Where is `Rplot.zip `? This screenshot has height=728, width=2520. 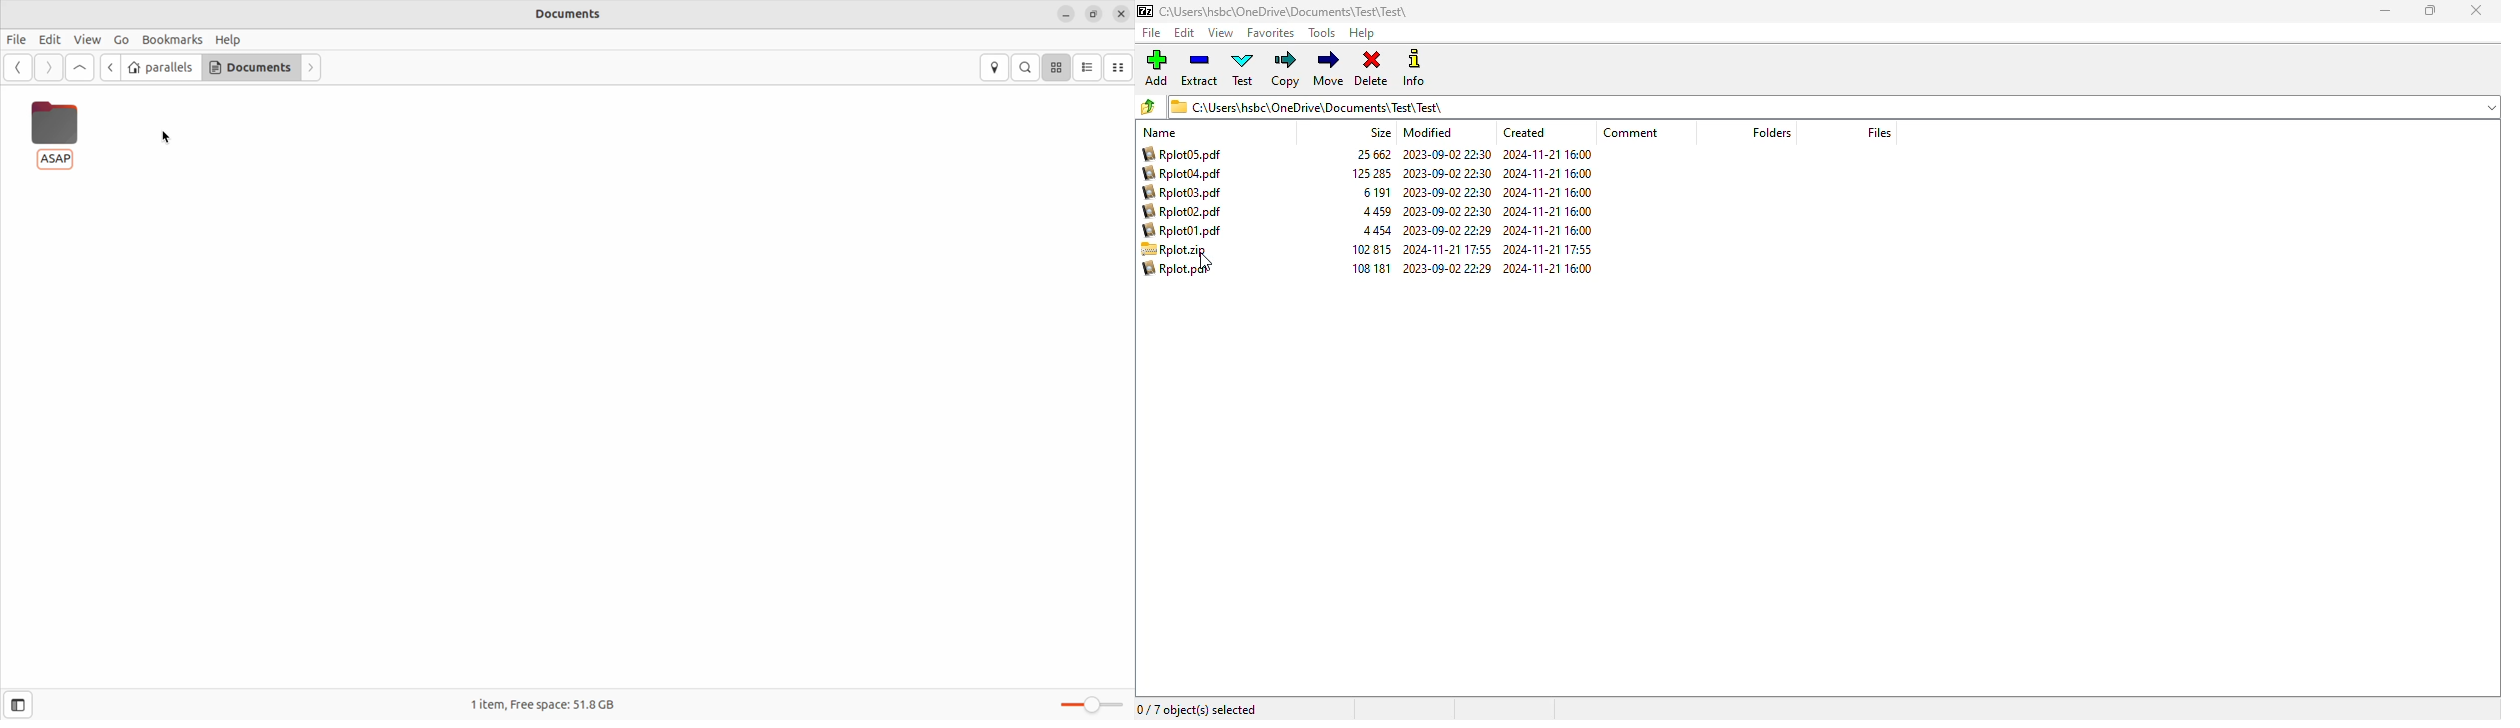 Rplot.zip  is located at coordinates (1184, 249).